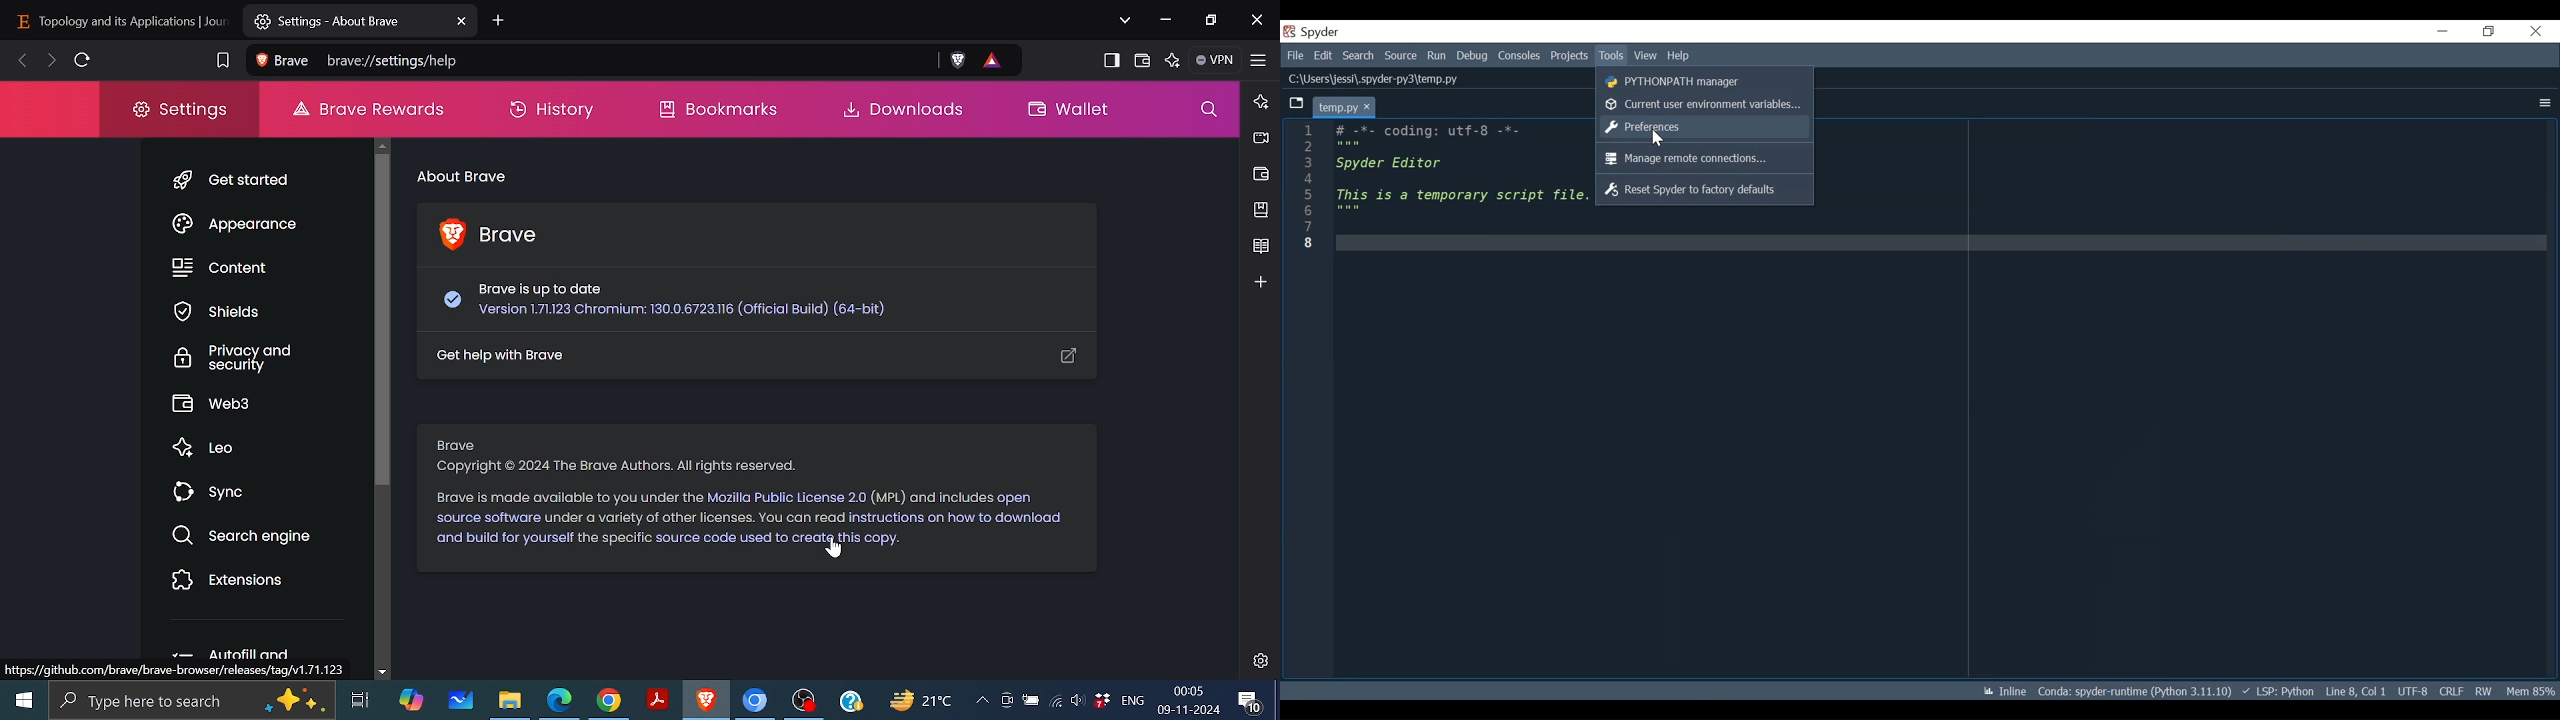  What do you see at coordinates (1677, 57) in the screenshot?
I see `Help` at bounding box center [1677, 57].